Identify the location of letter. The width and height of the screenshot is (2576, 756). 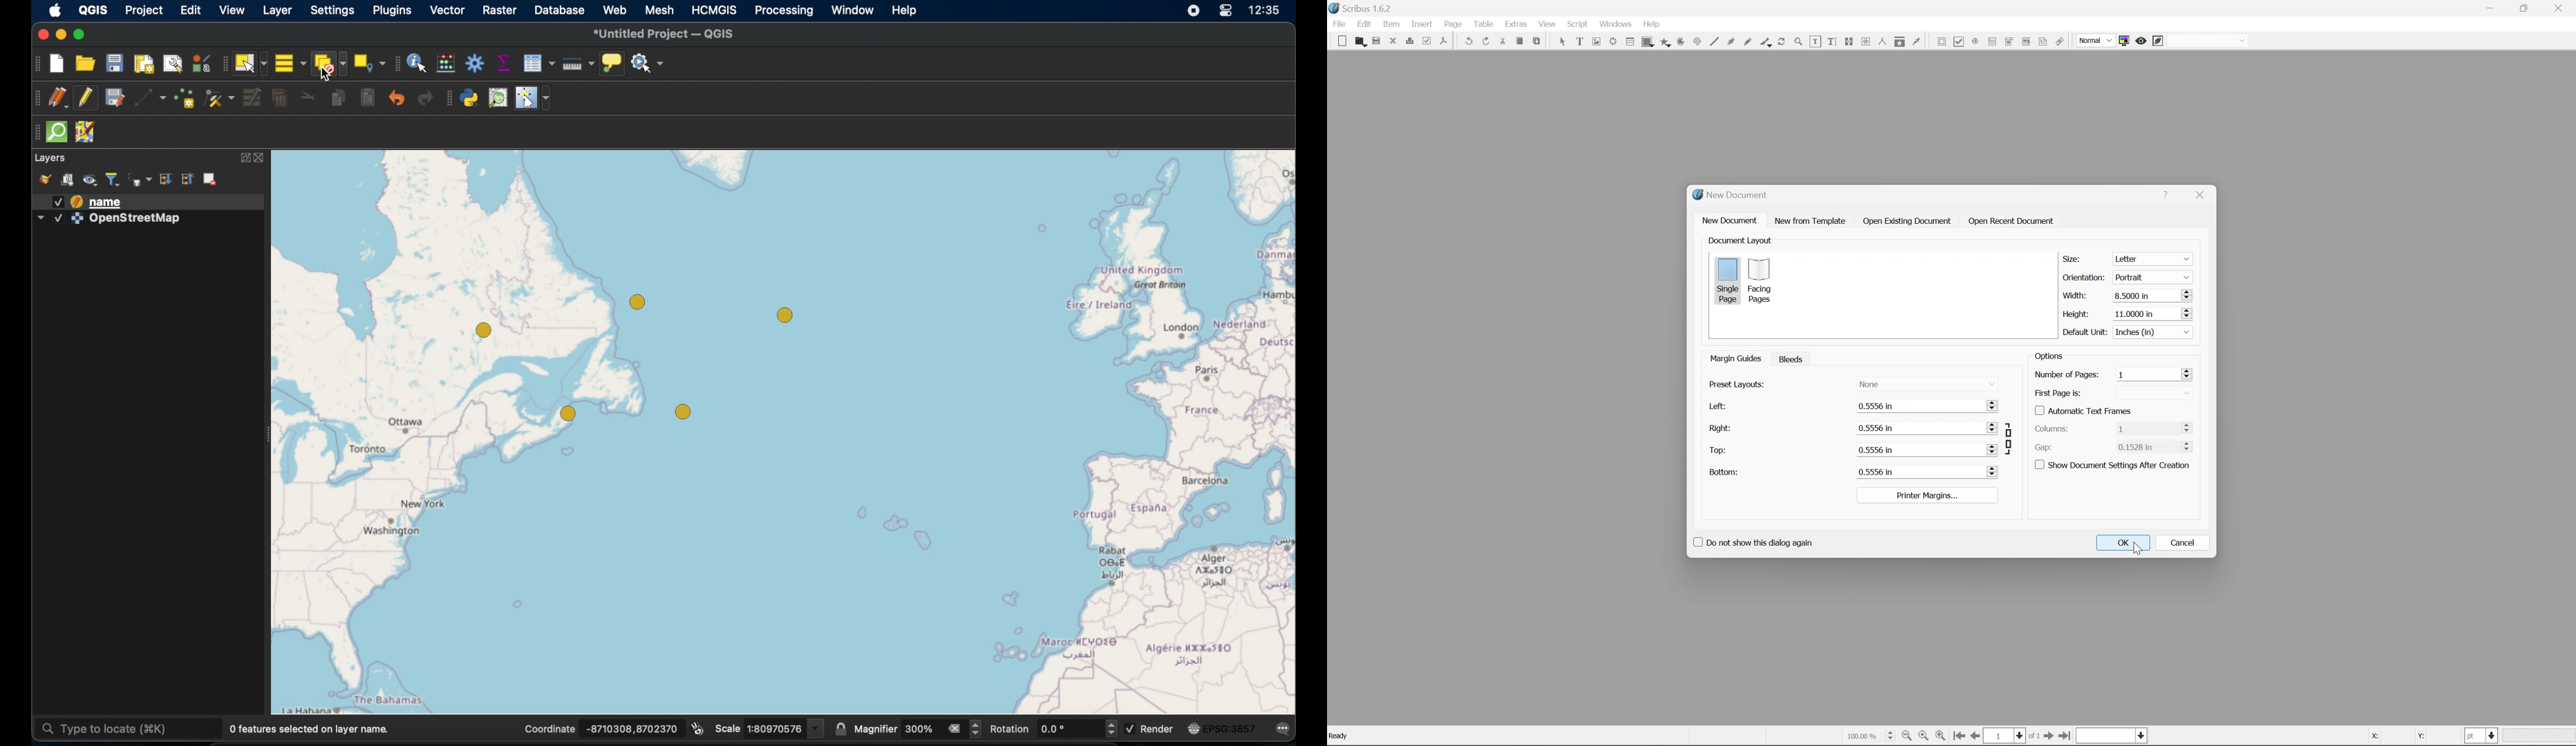
(2155, 259).